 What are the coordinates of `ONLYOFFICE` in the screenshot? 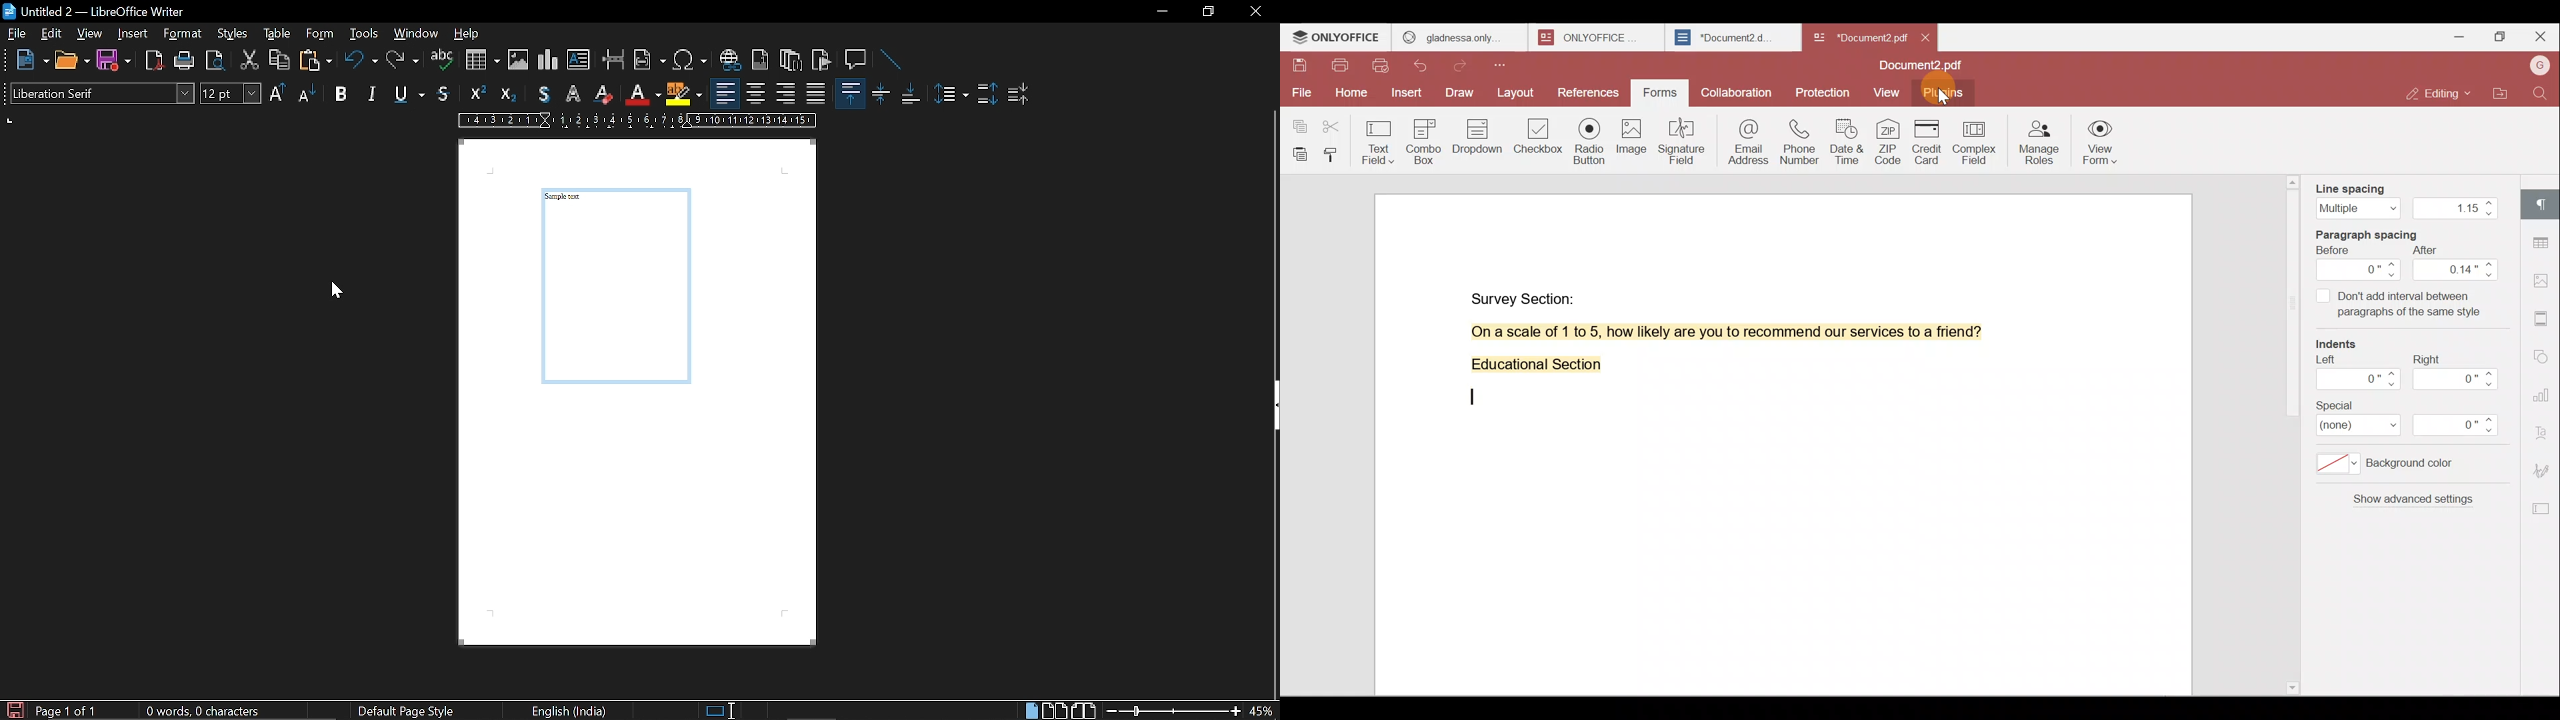 It's located at (1337, 37).